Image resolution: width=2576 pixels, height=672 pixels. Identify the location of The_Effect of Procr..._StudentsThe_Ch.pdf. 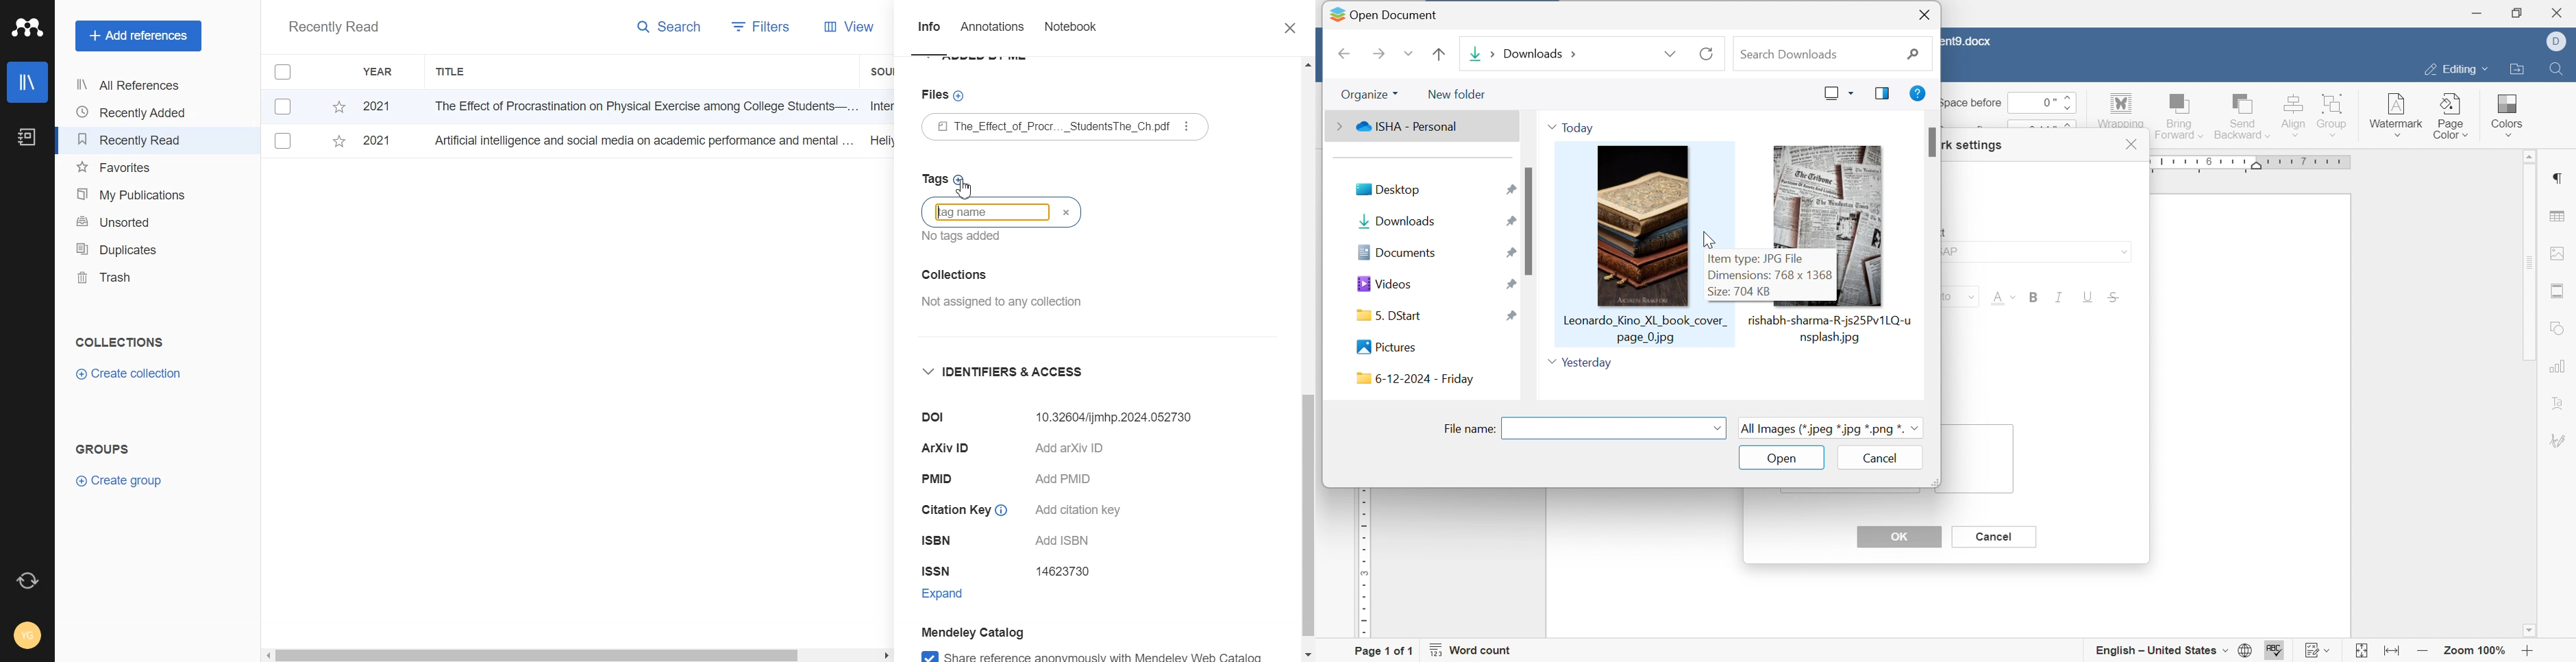
(1046, 127).